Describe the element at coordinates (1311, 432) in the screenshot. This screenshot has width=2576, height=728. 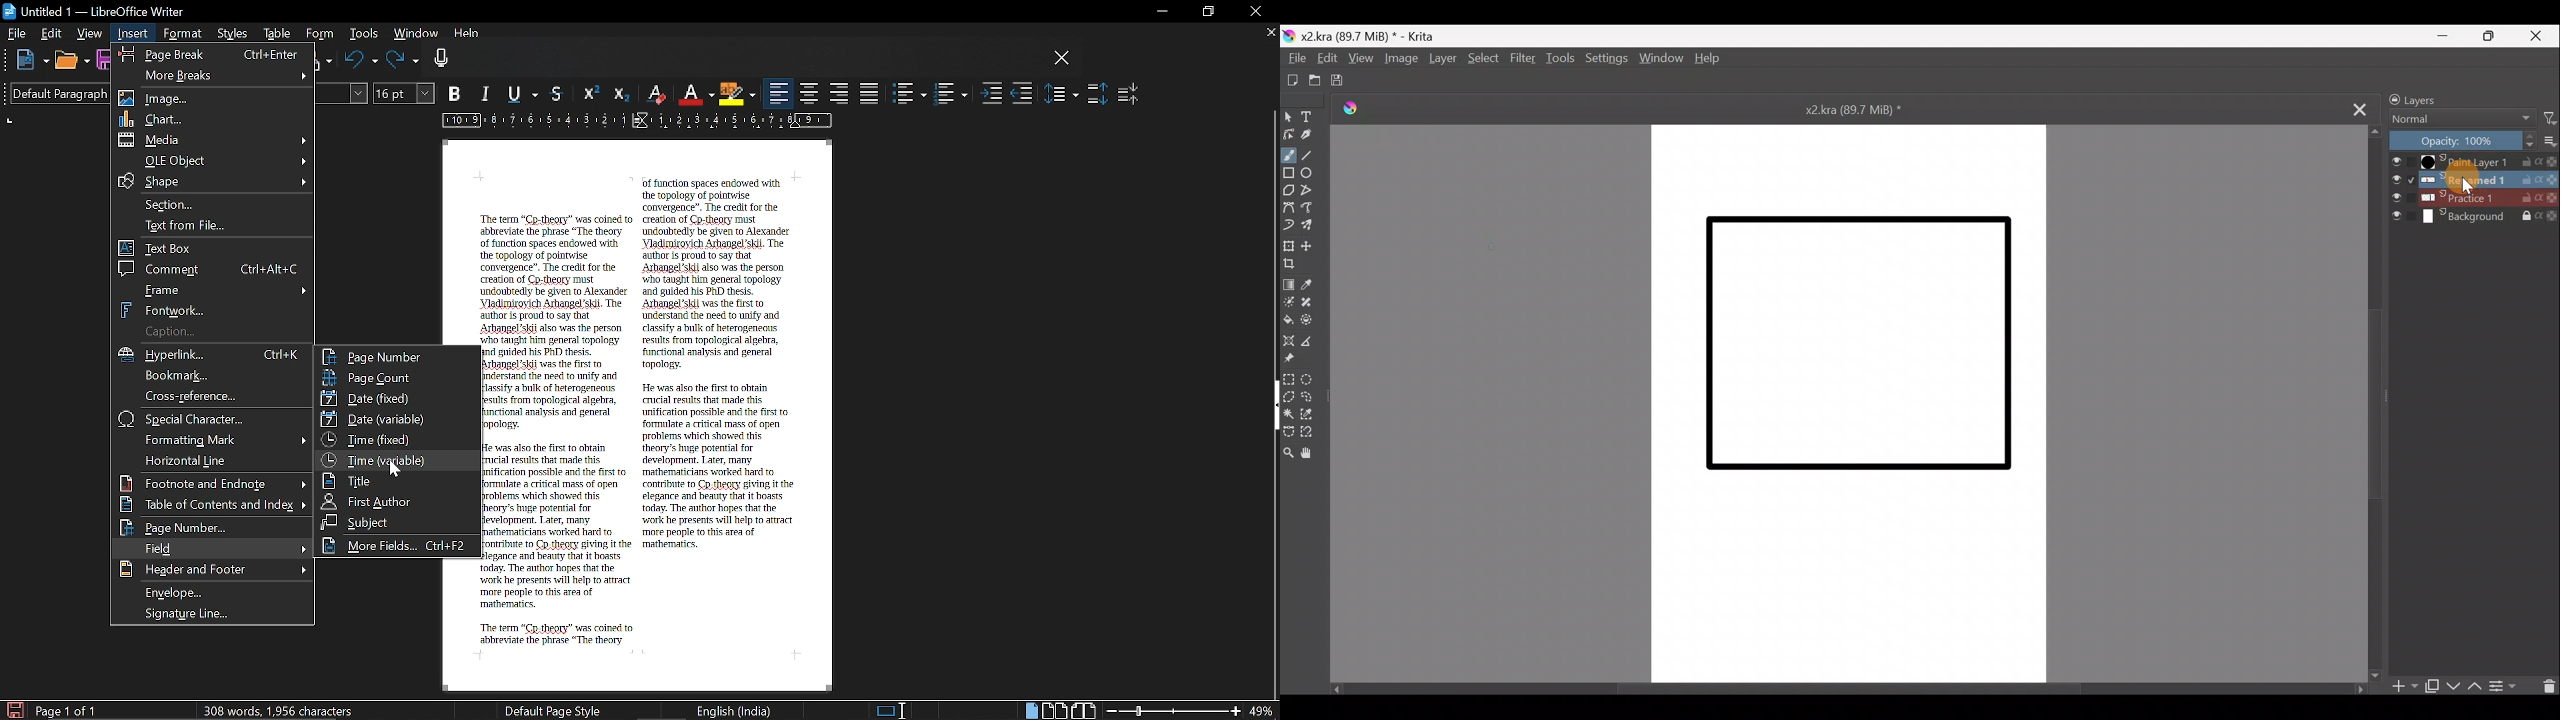
I see `Magnetic curve selection tool` at that location.